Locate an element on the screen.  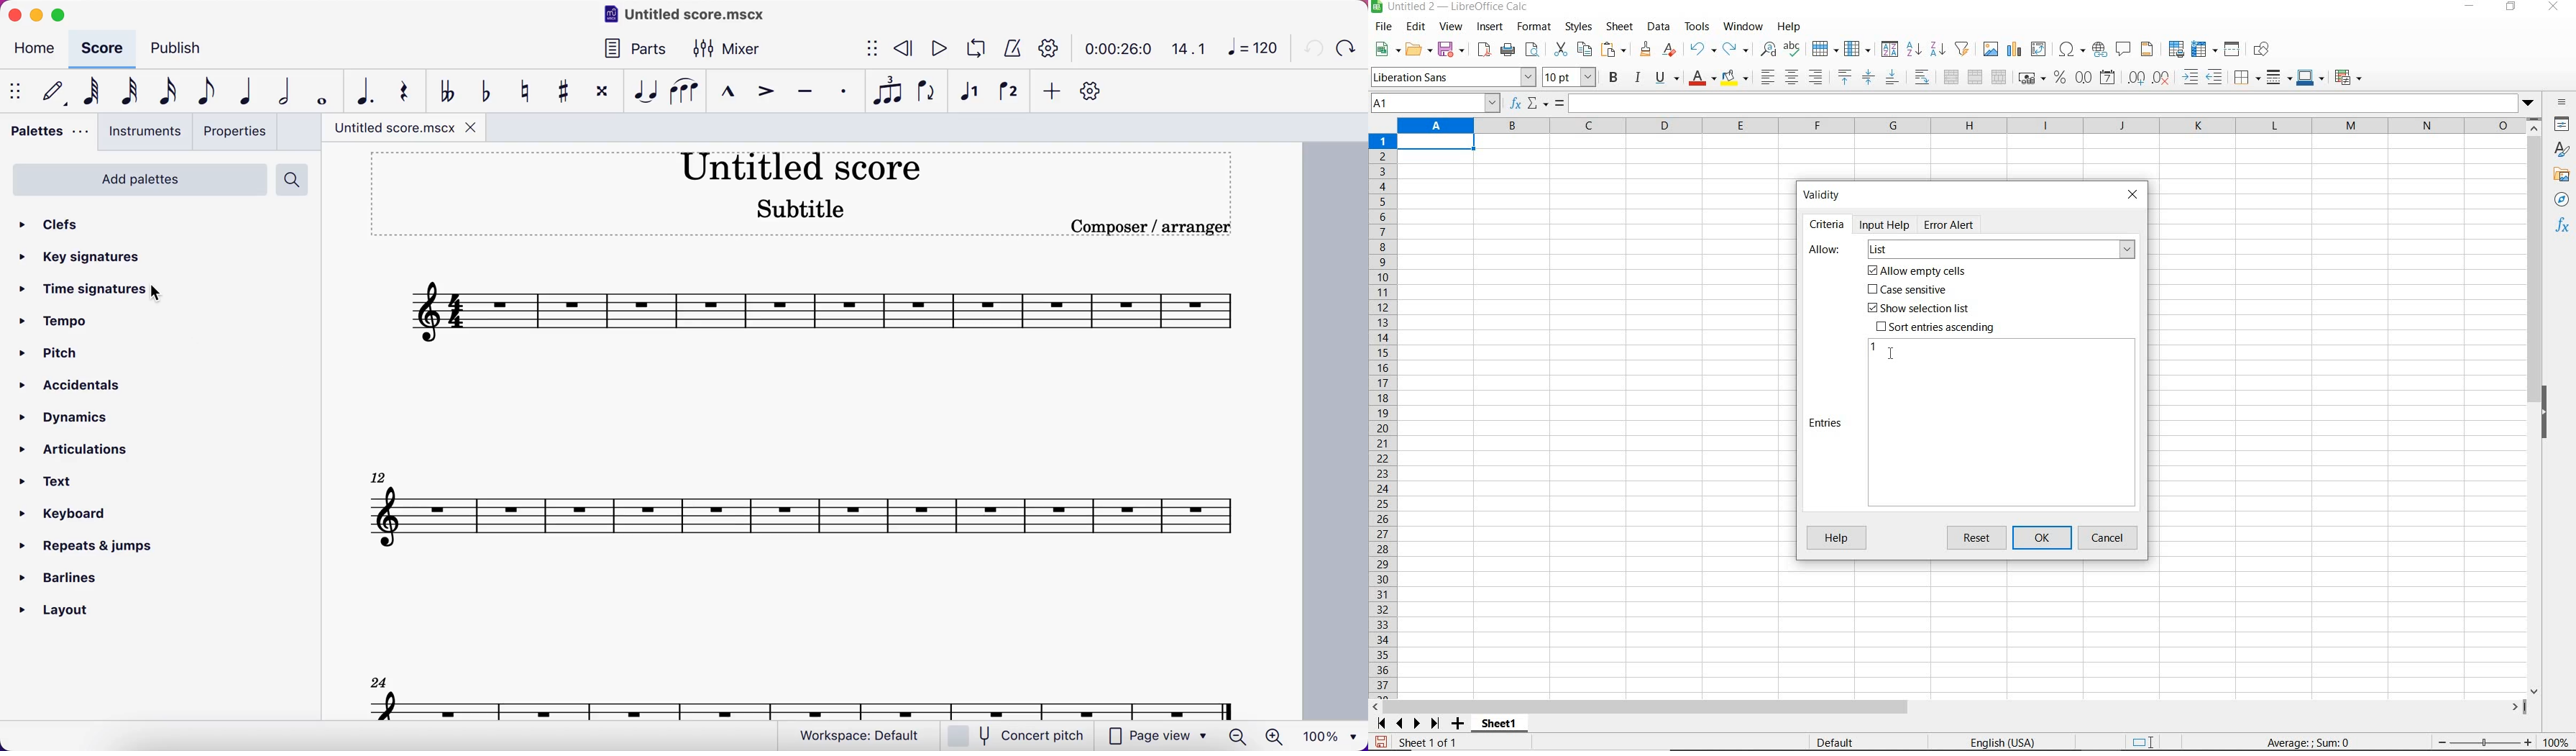
tools is located at coordinates (1698, 27).